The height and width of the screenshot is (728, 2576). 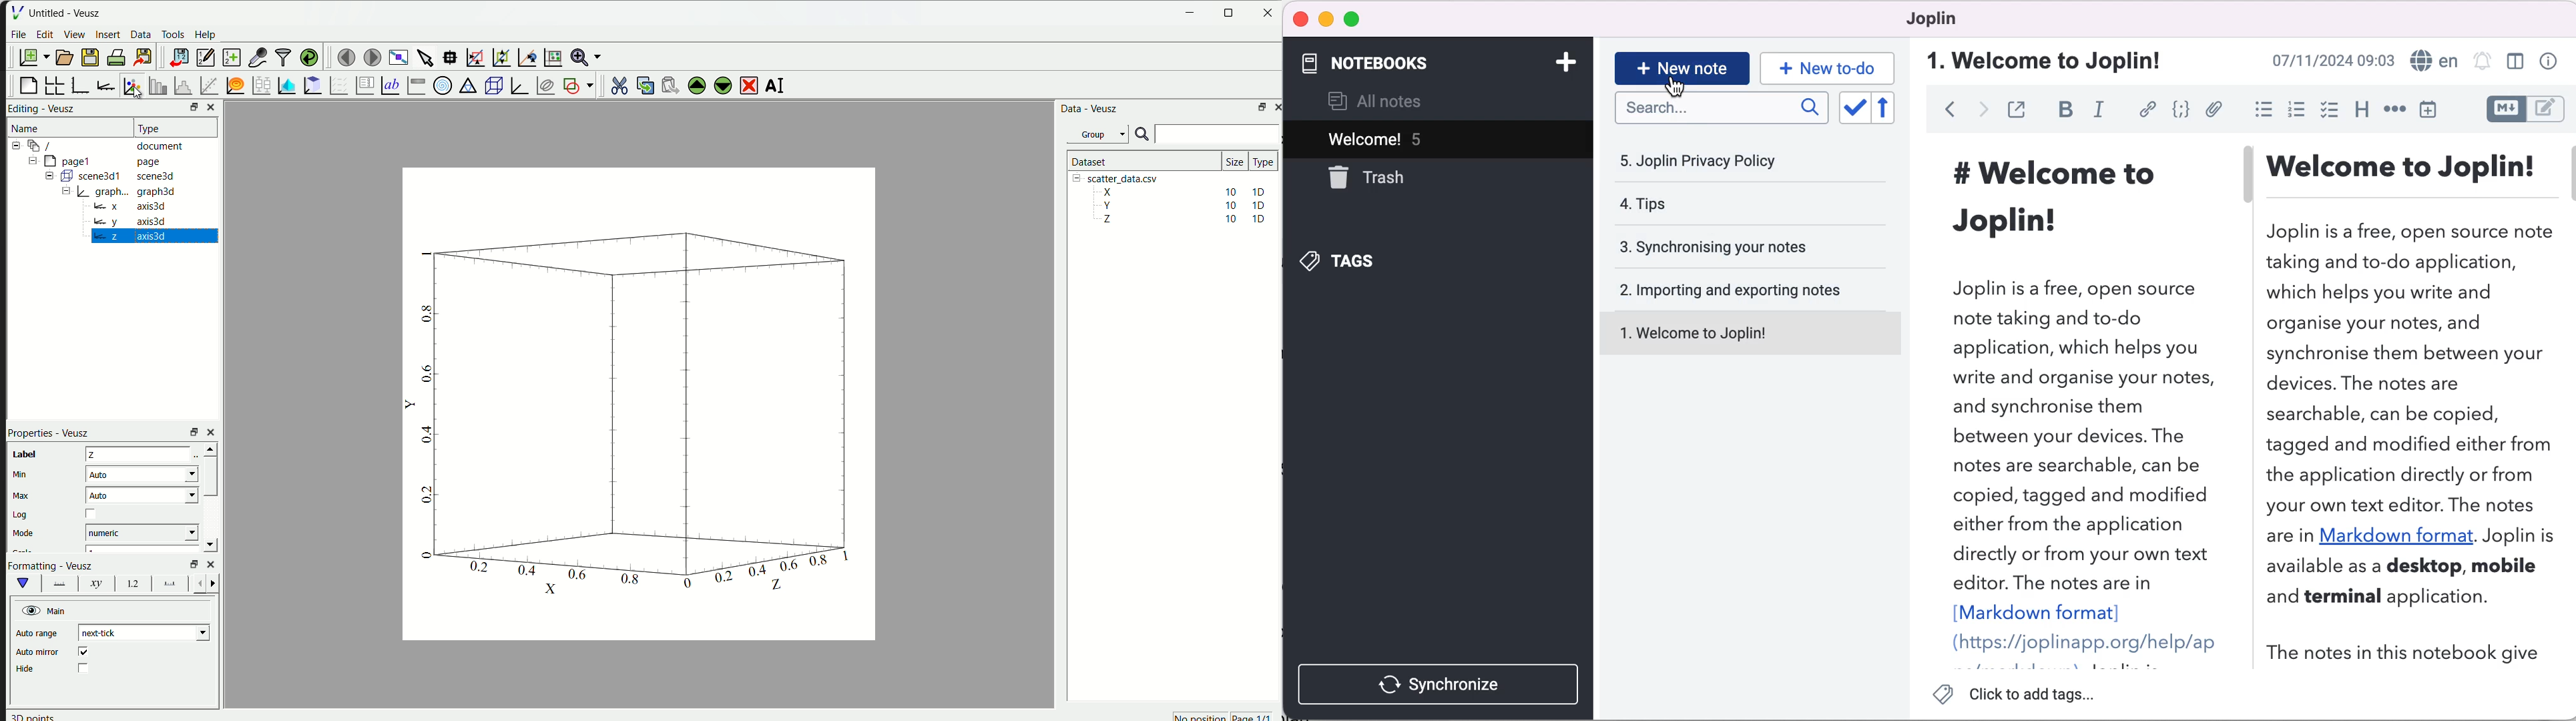 I want to click on joplin privacy policy, so click(x=1707, y=160).